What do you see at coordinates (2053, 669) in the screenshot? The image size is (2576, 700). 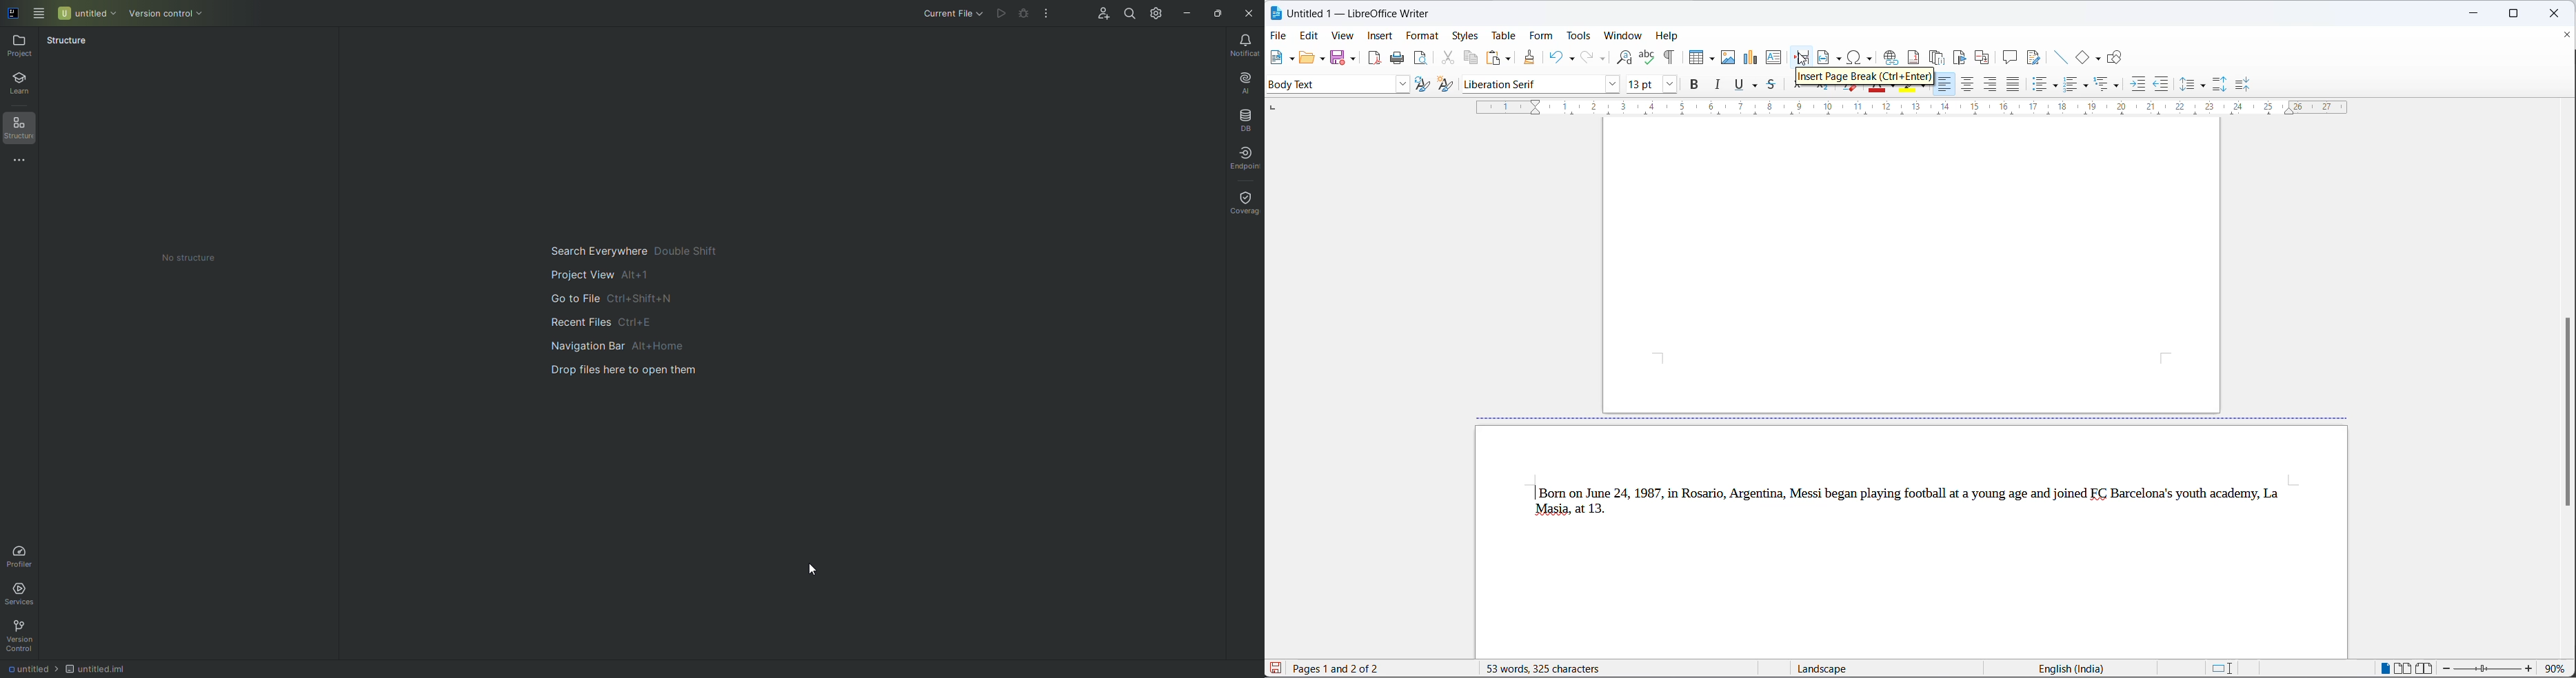 I see `text language` at bounding box center [2053, 669].